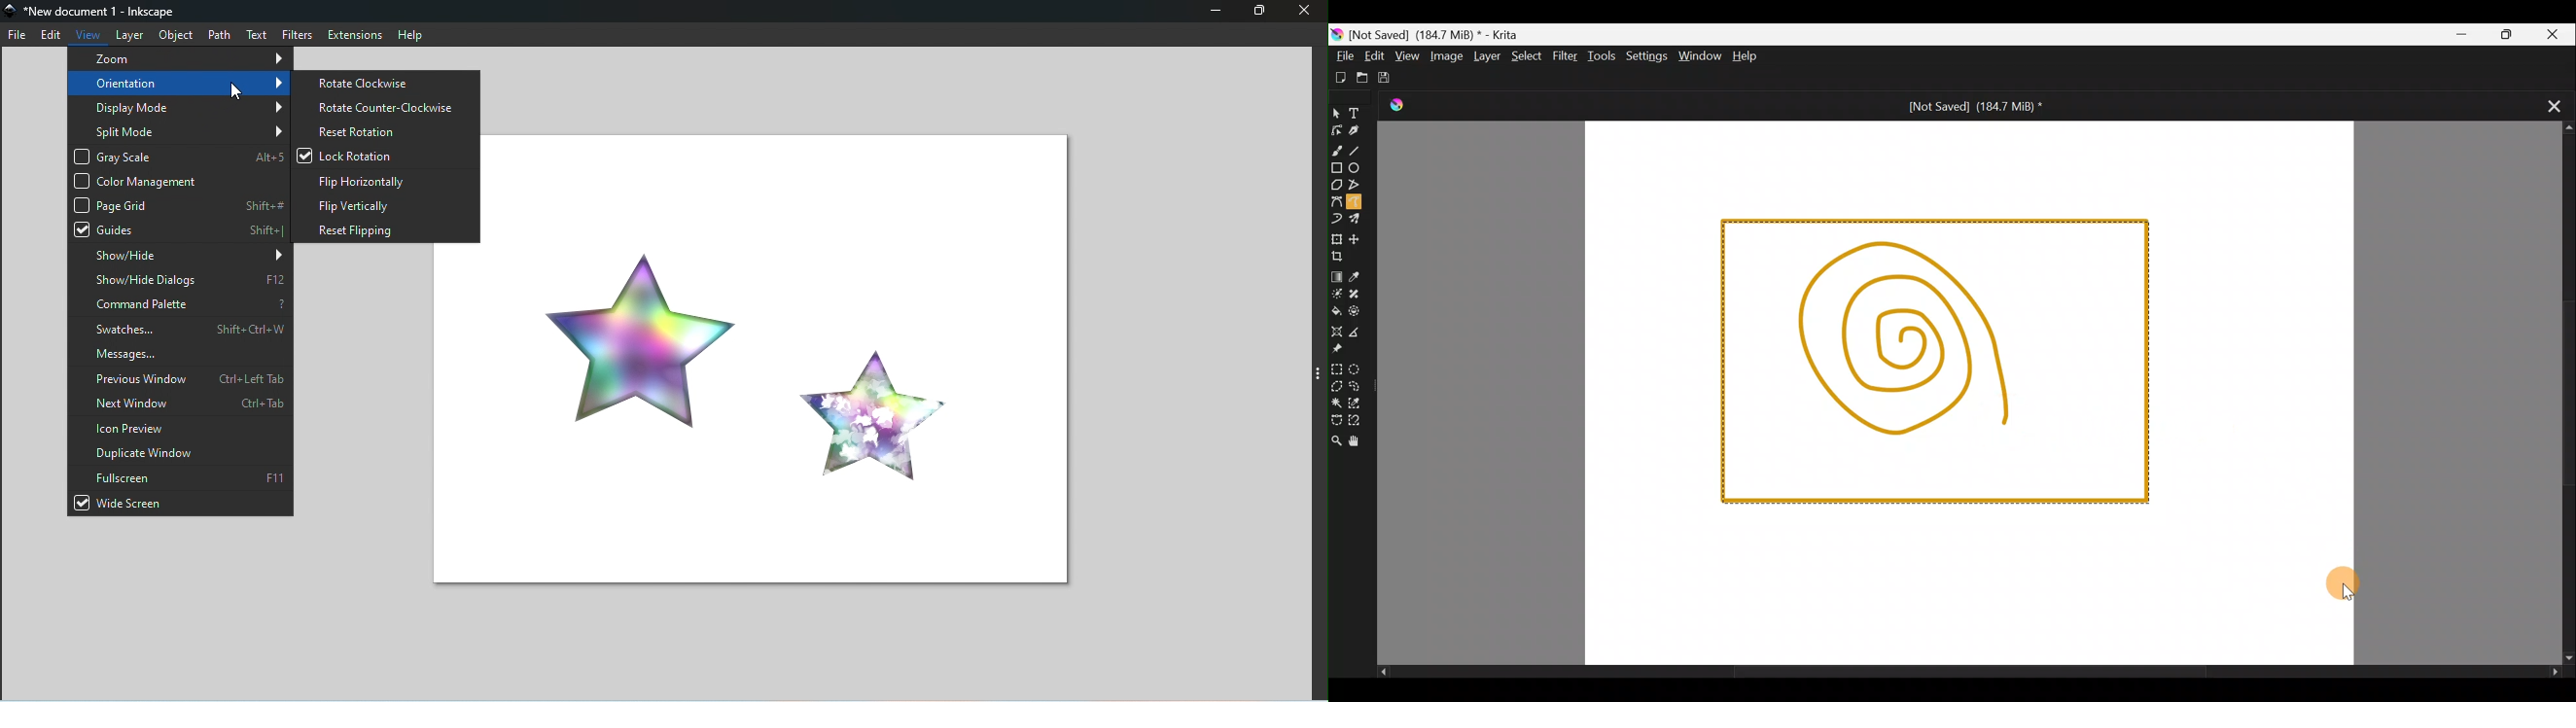 The height and width of the screenshot is (728, 2576). Describe the element at coordinates (1360, 369) in the screenshot. I see `Elliptical selection tool` at that location.